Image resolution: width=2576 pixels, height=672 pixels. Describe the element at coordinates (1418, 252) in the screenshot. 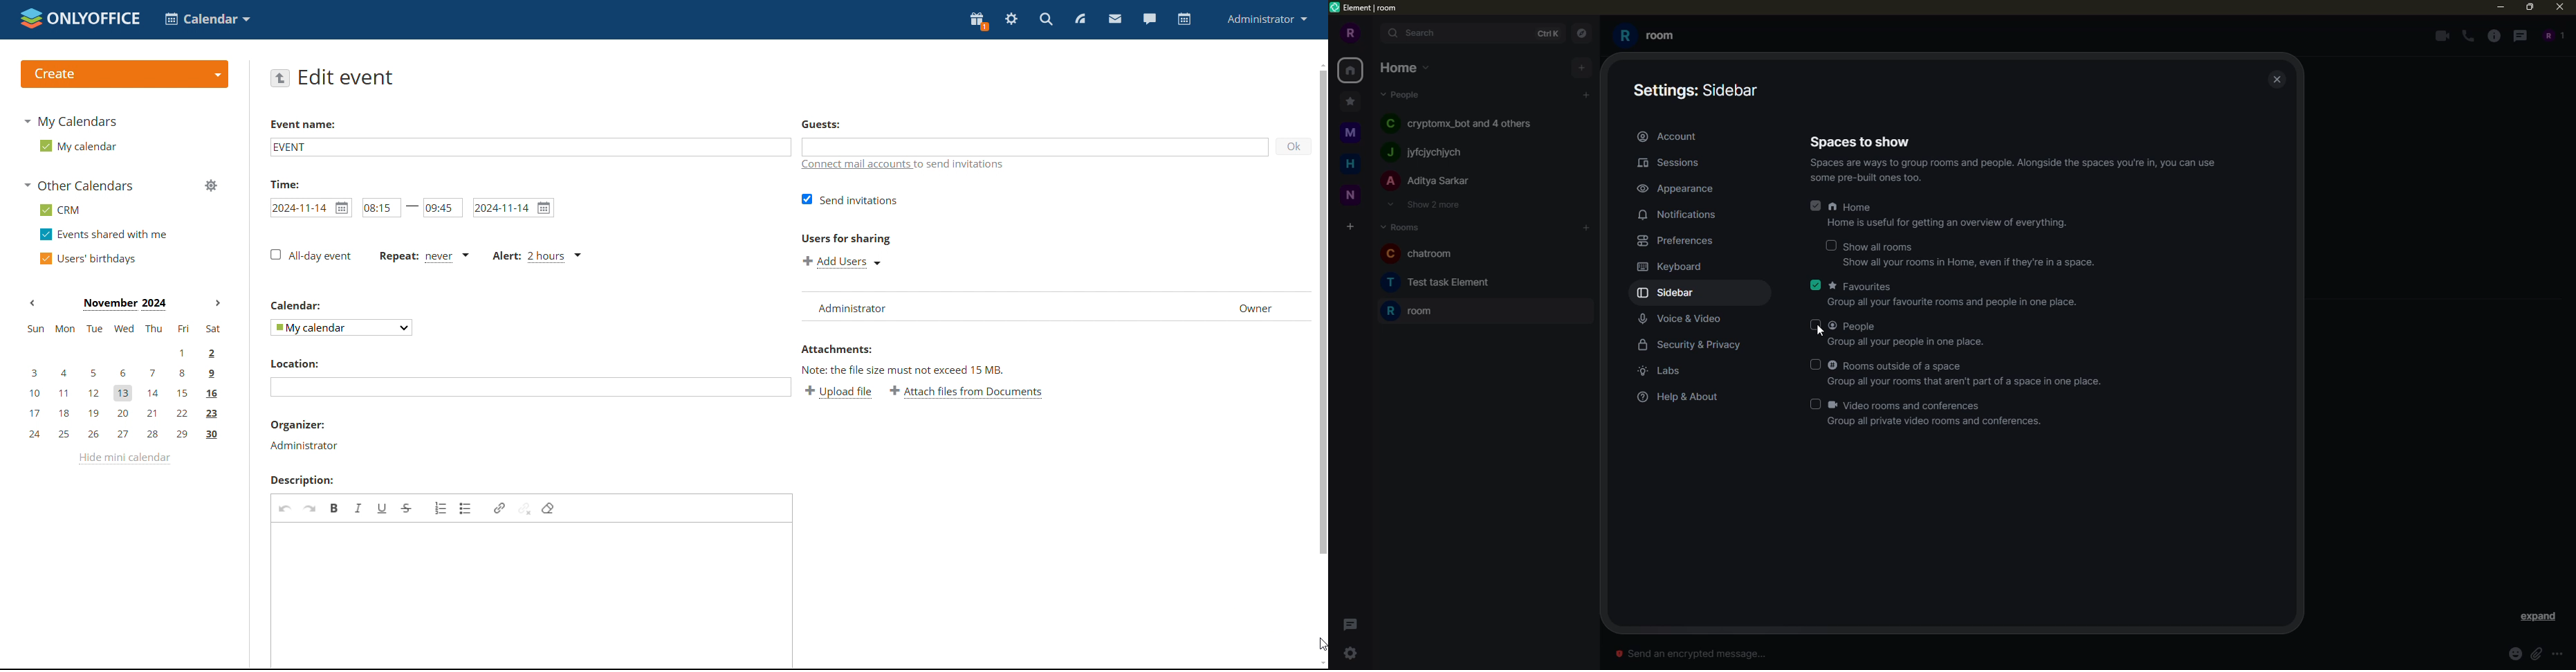

I see `C chatroom` at that location.